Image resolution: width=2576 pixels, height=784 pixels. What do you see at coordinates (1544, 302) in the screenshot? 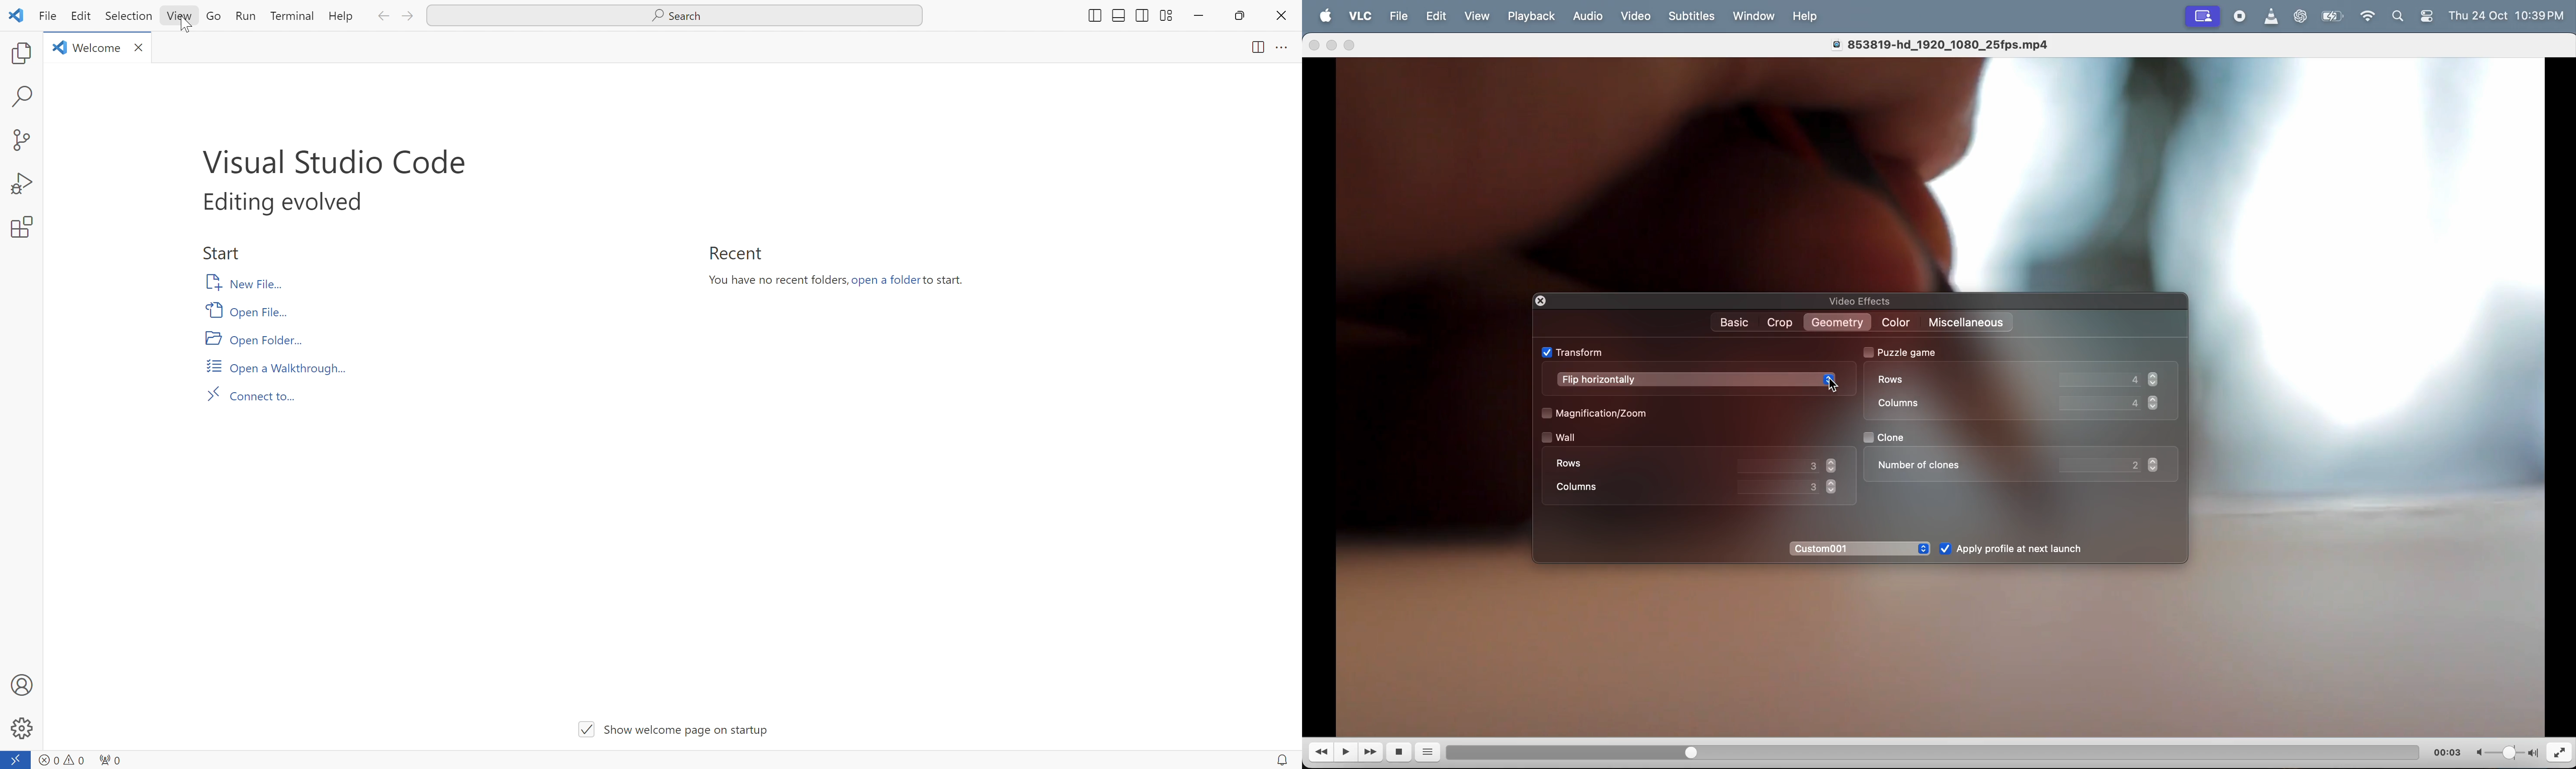
I see `closing window` at bounding box center [1544, 302].